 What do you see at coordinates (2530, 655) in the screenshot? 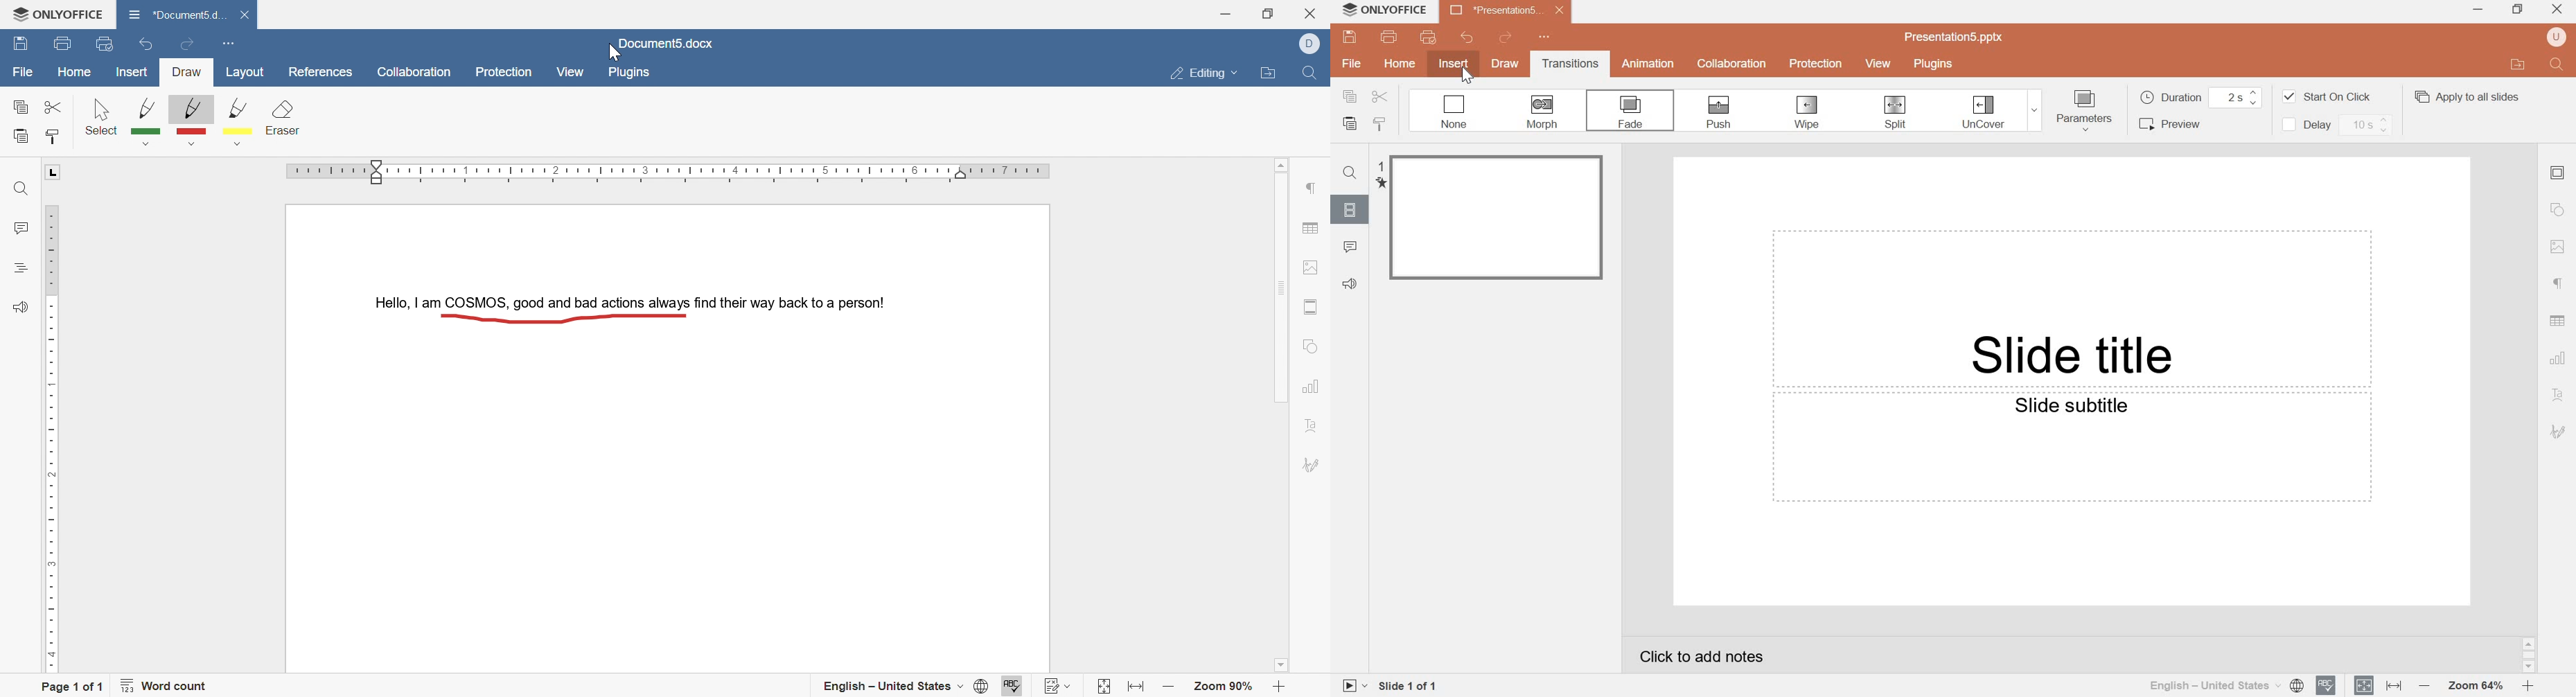
I see `scrollbar` at bounding box center [2530, 655].